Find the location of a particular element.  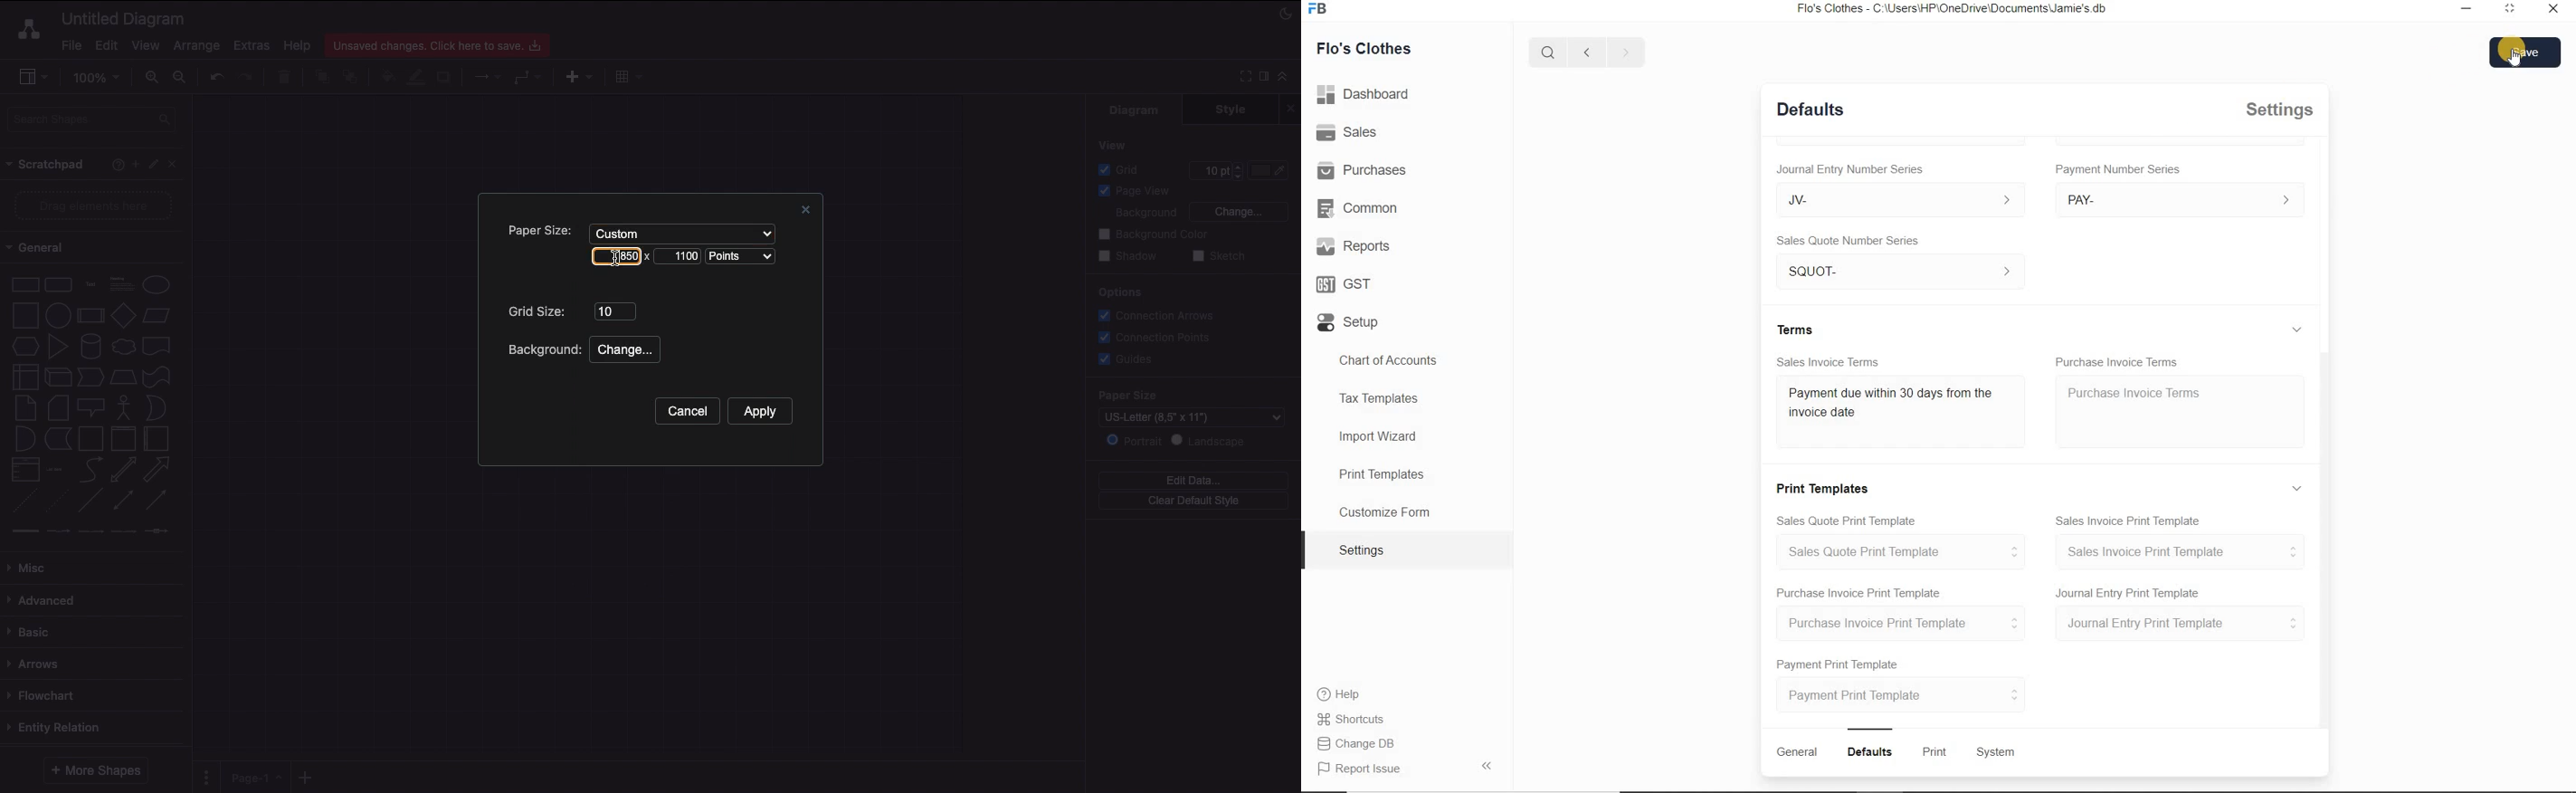

Rectangle is located at coordinates (24, 283).